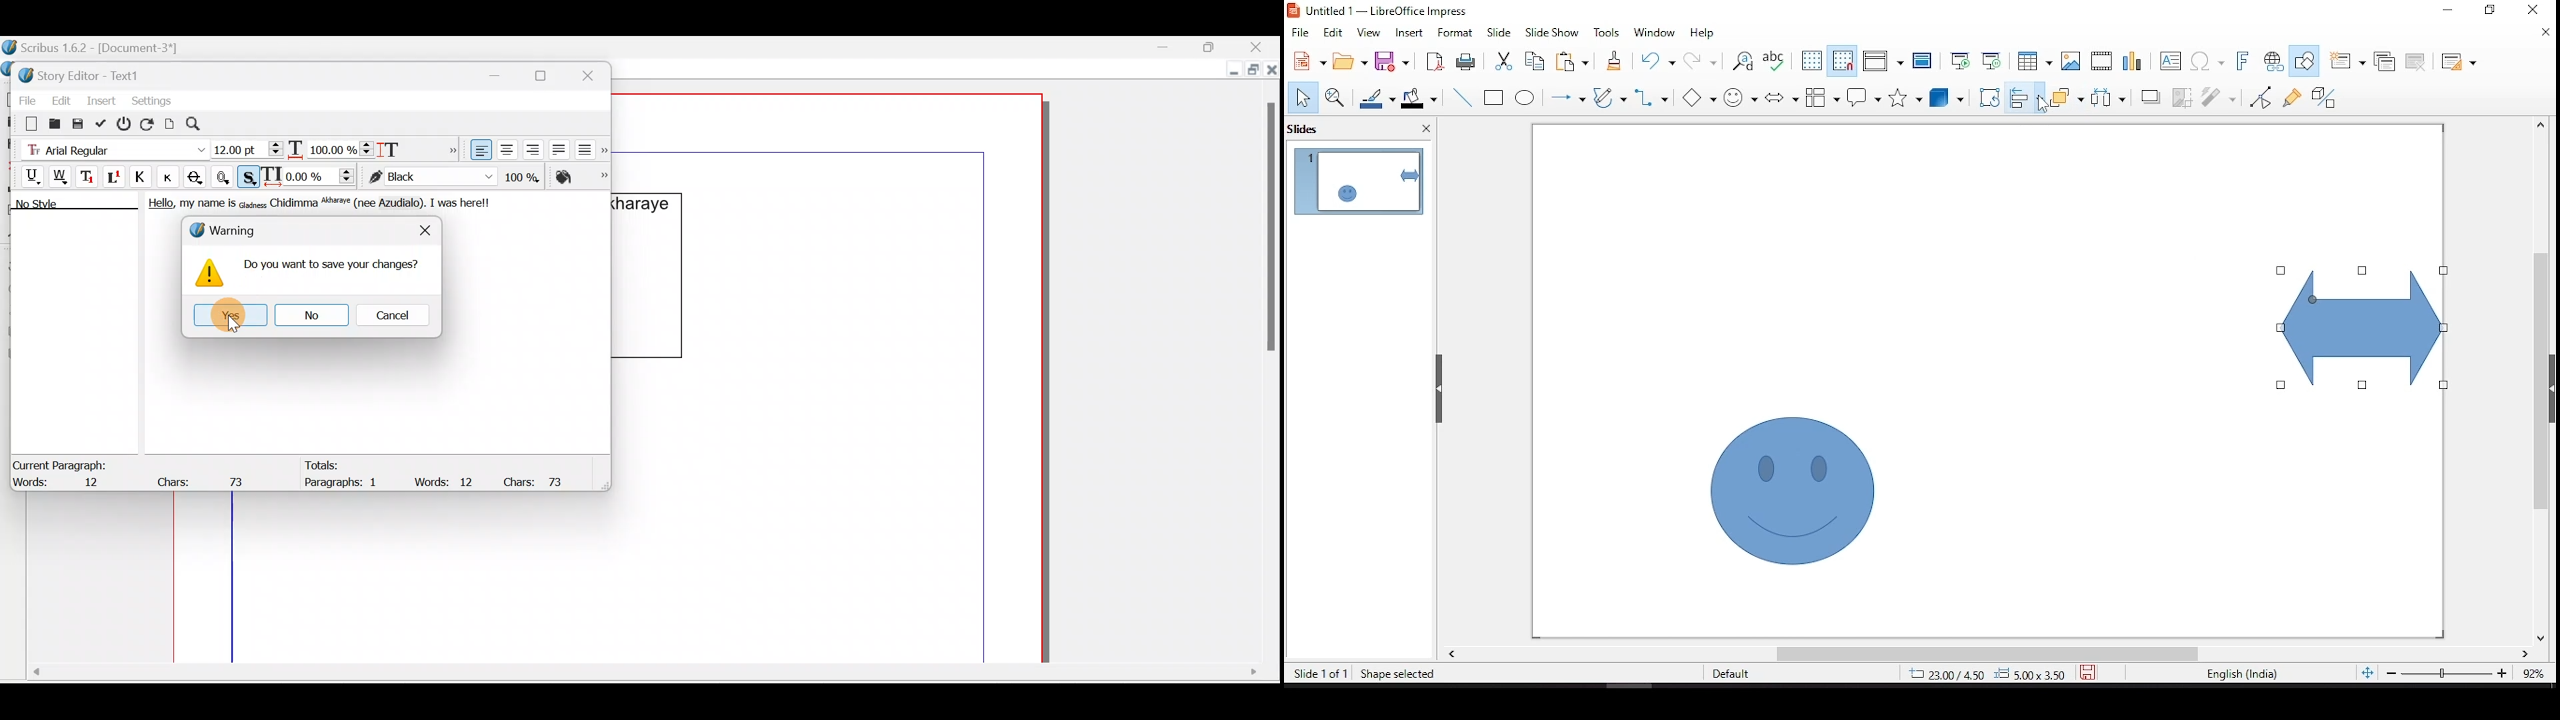 This screenshot has width=2576, height=728. I want to click on Outline, so click(225, 175).